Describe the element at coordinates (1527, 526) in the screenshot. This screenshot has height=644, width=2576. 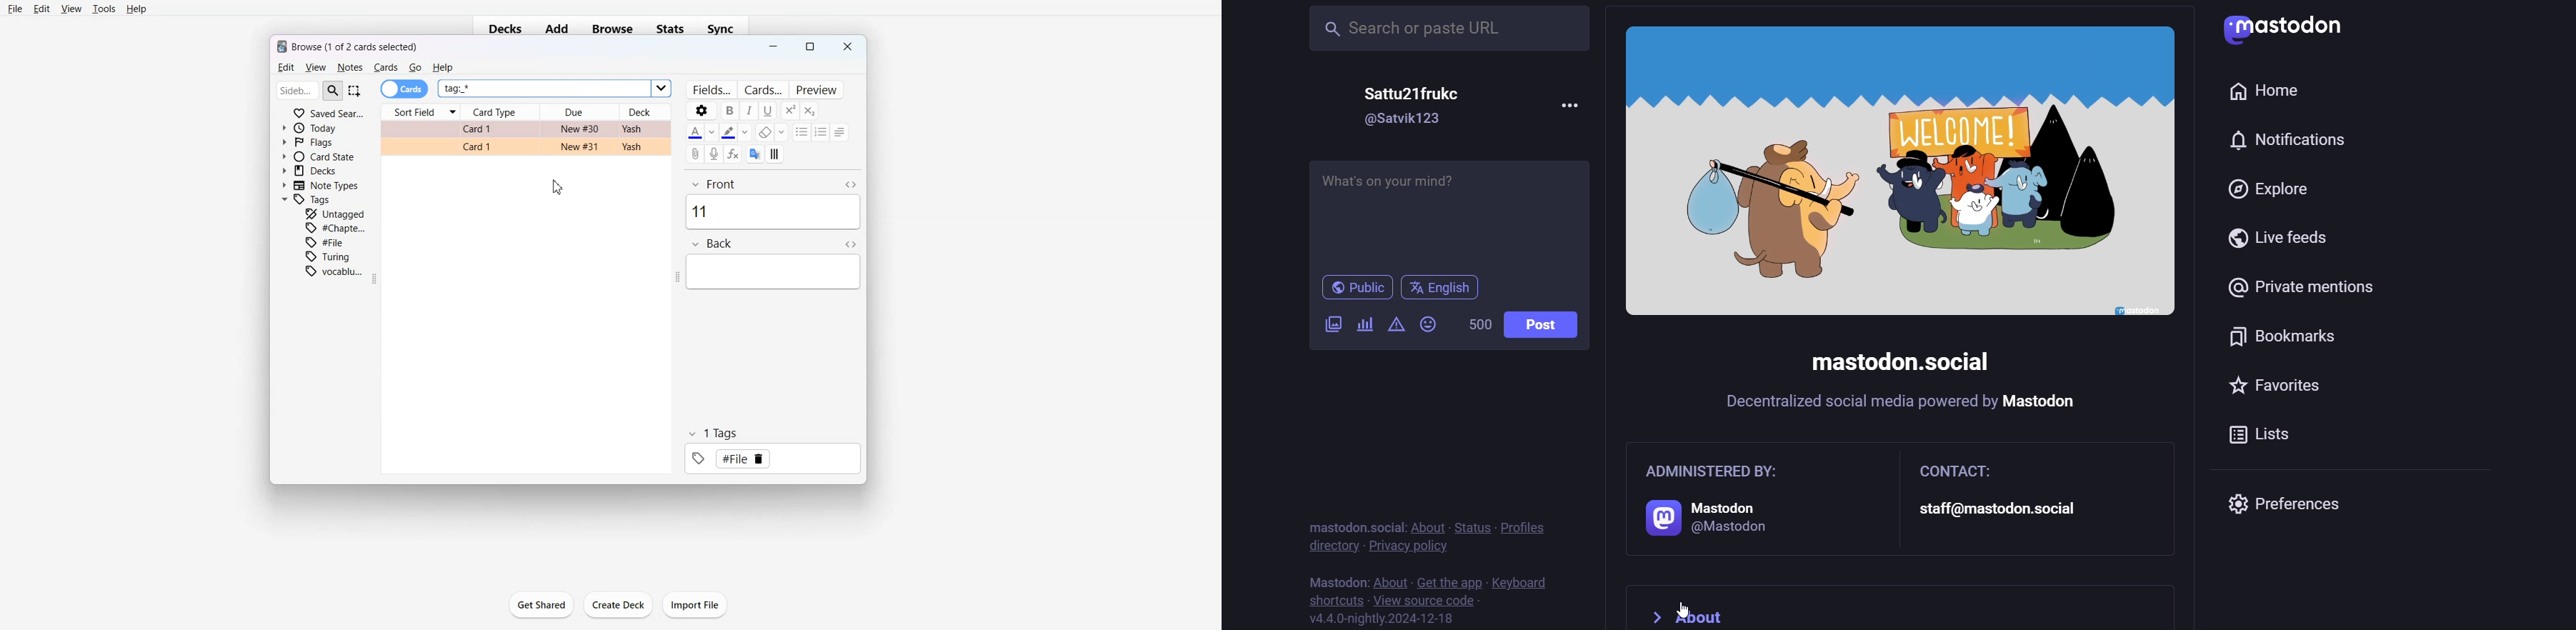
I see `profiles` at that location.